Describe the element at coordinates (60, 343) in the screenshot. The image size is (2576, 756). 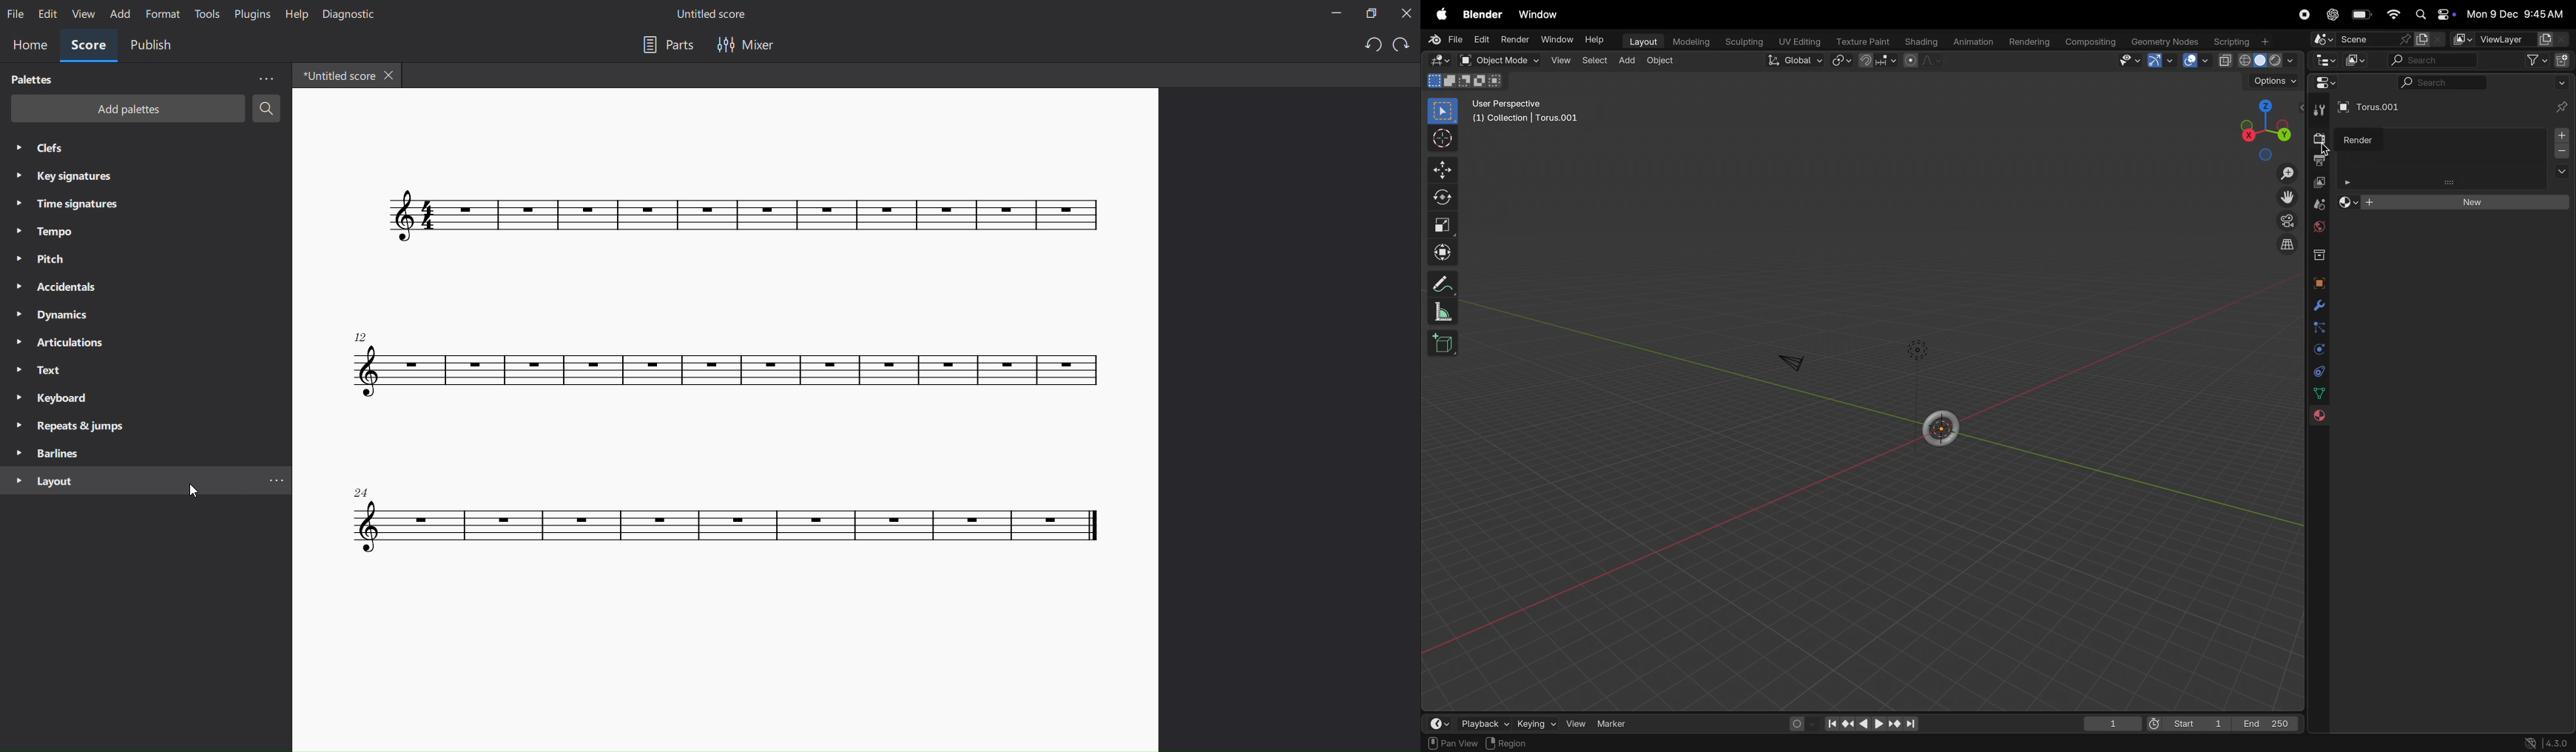
I see `articulations` at that location.